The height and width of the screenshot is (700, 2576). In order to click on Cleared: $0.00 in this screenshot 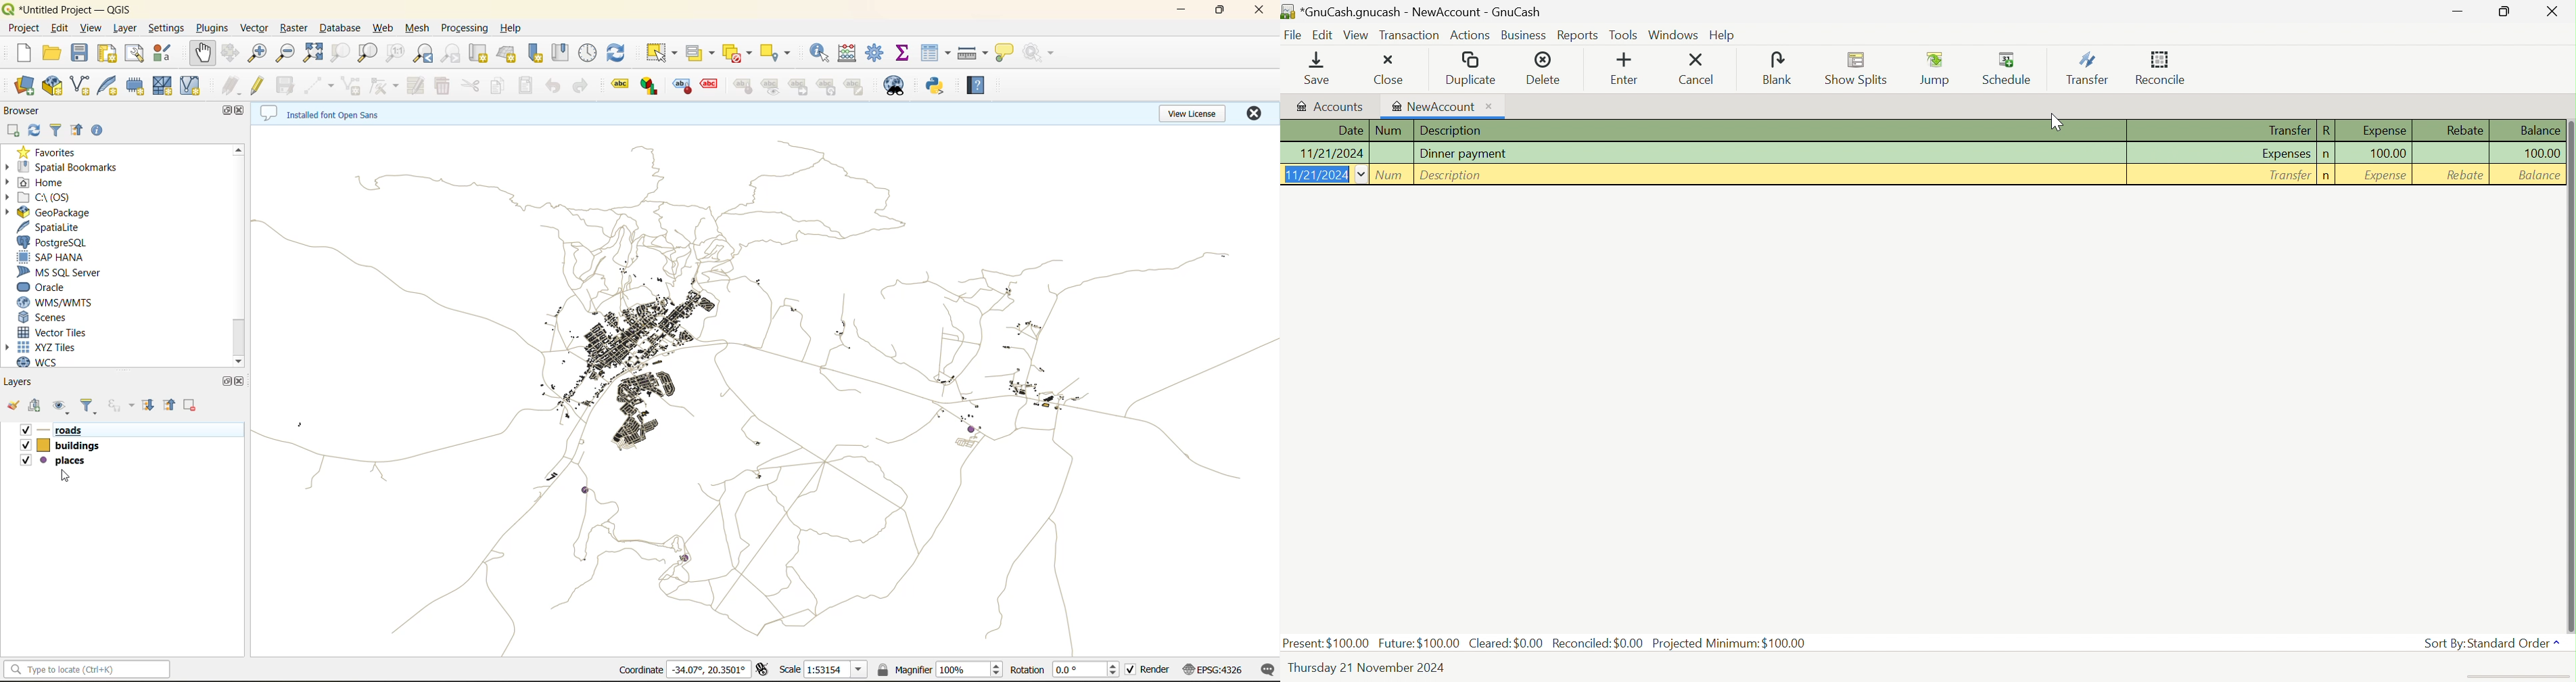, I will do `click(1504, 641)`.